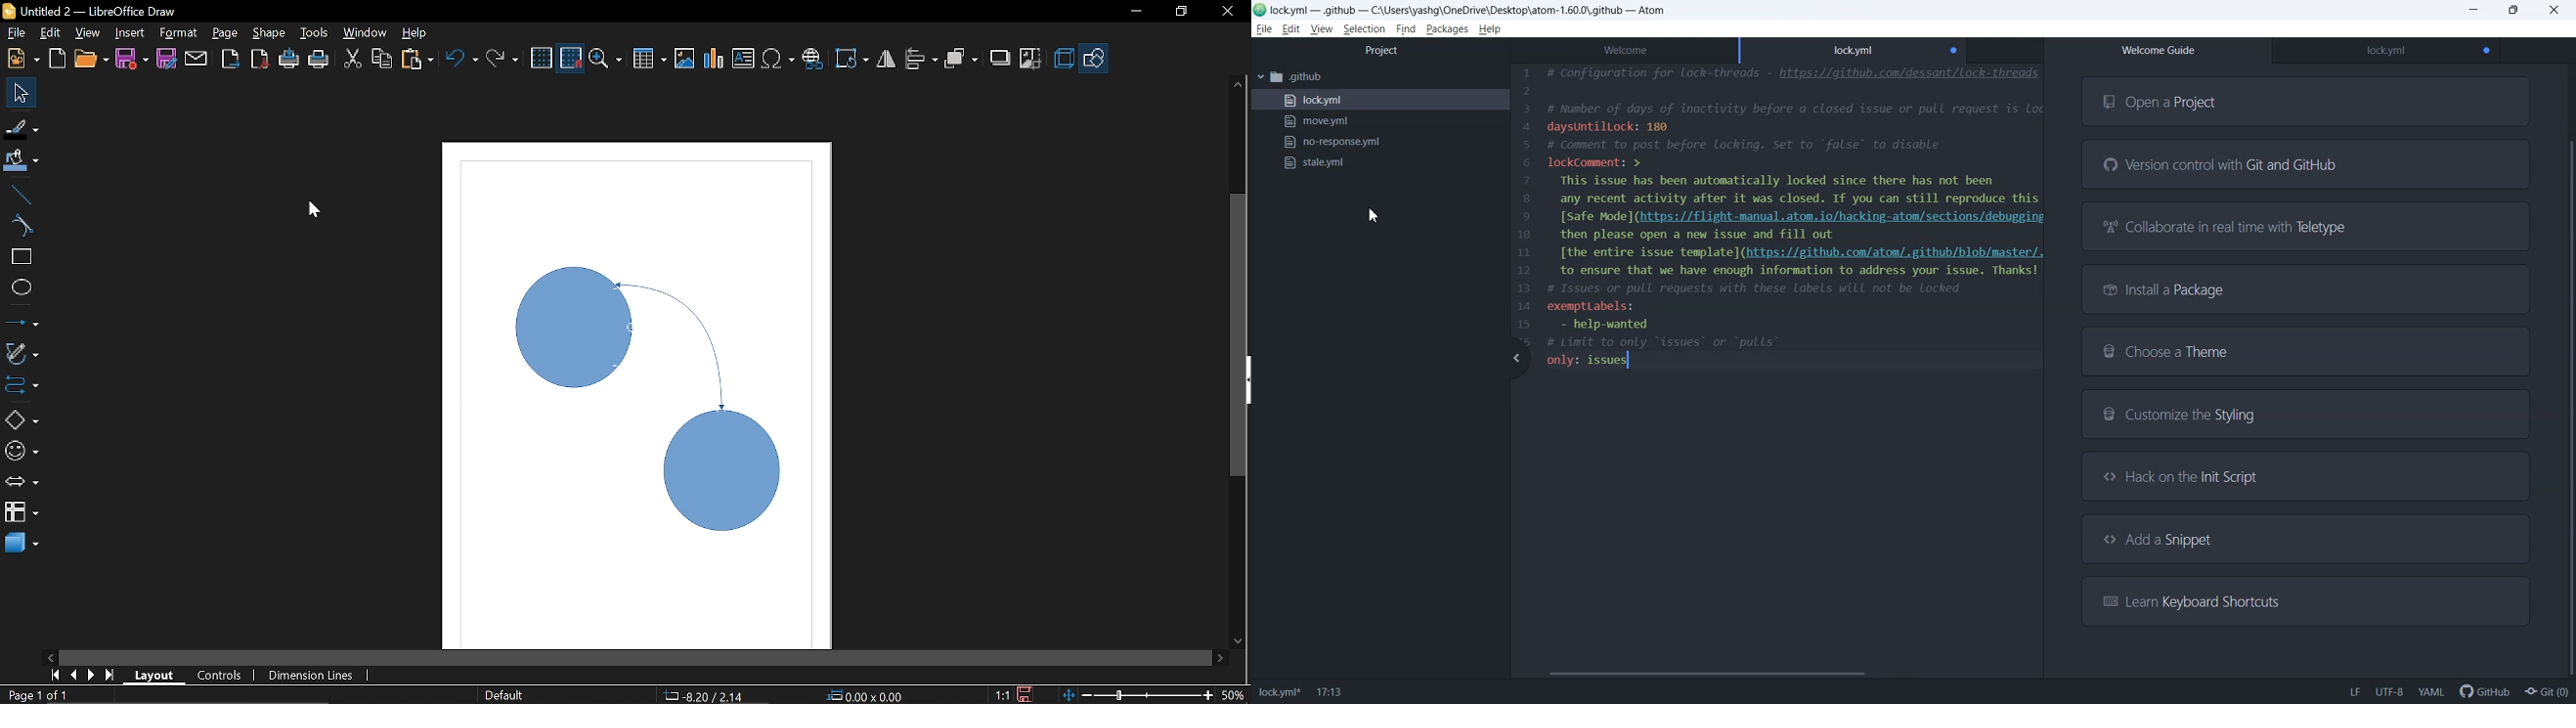 This screenshot has width=2576, height=728. I want to click on go to last page, so click(112, 675).